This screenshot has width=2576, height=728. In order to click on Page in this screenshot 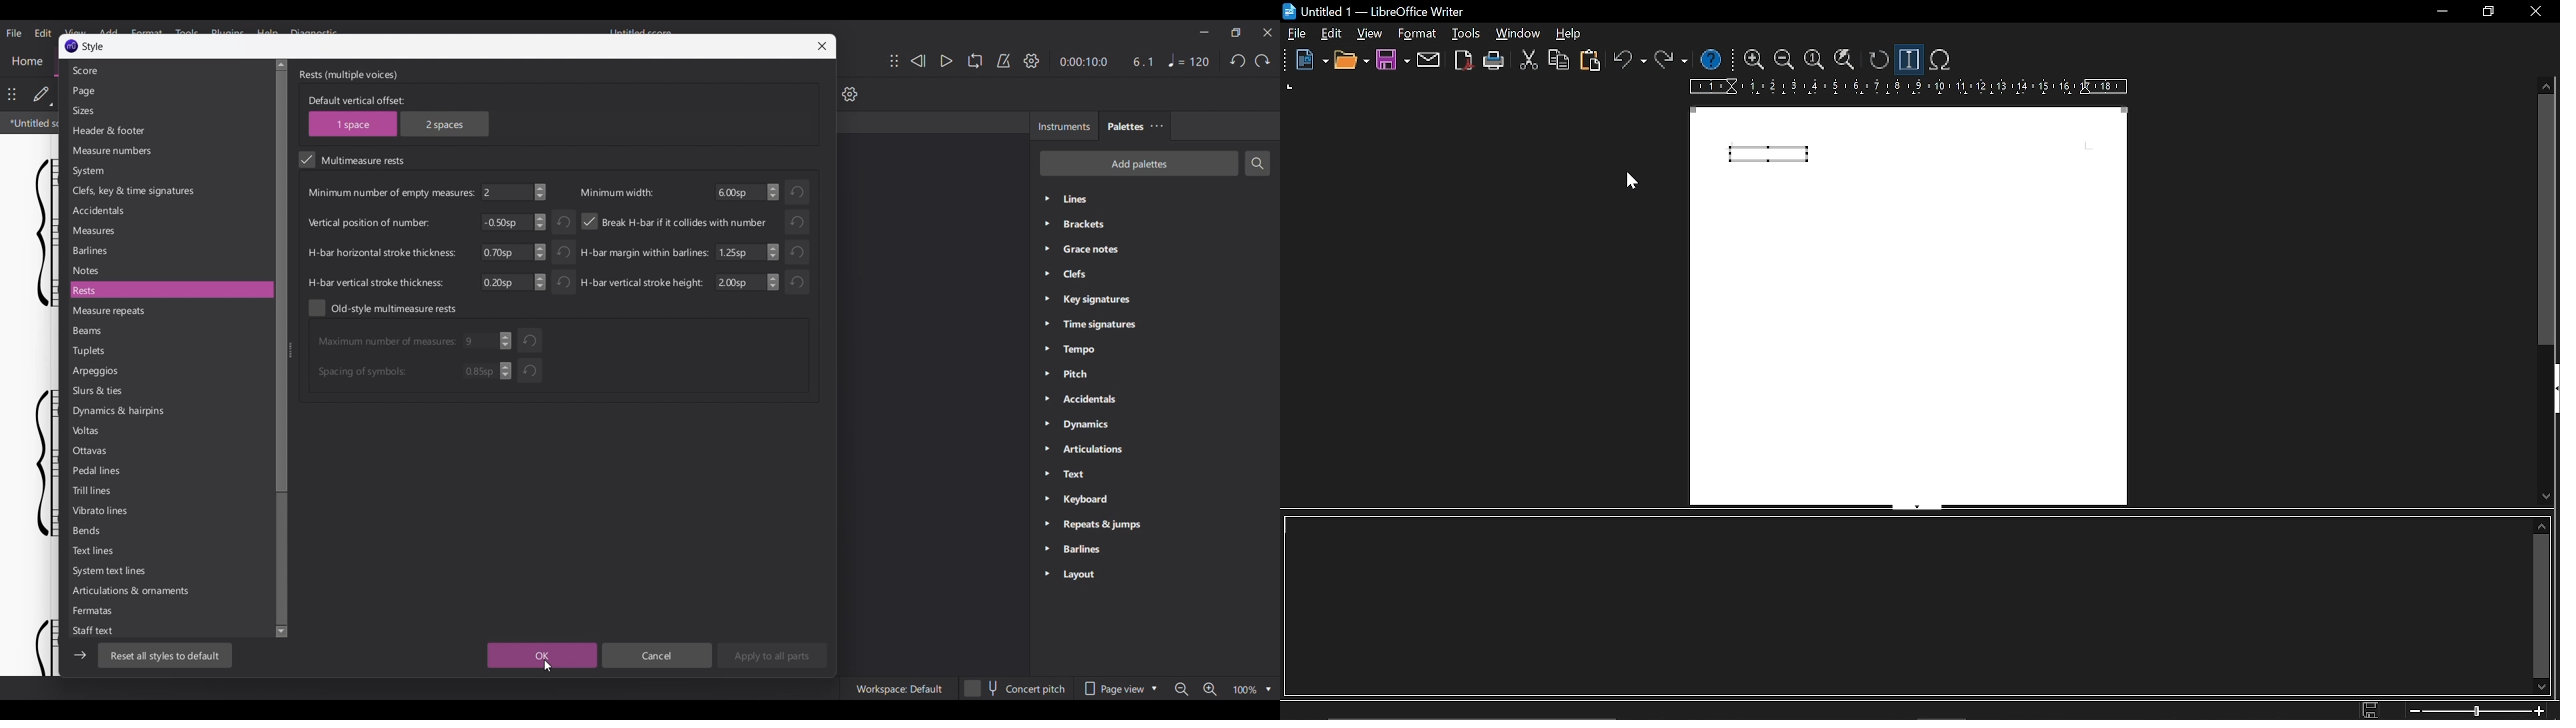, I will do `click(169, 91)`.